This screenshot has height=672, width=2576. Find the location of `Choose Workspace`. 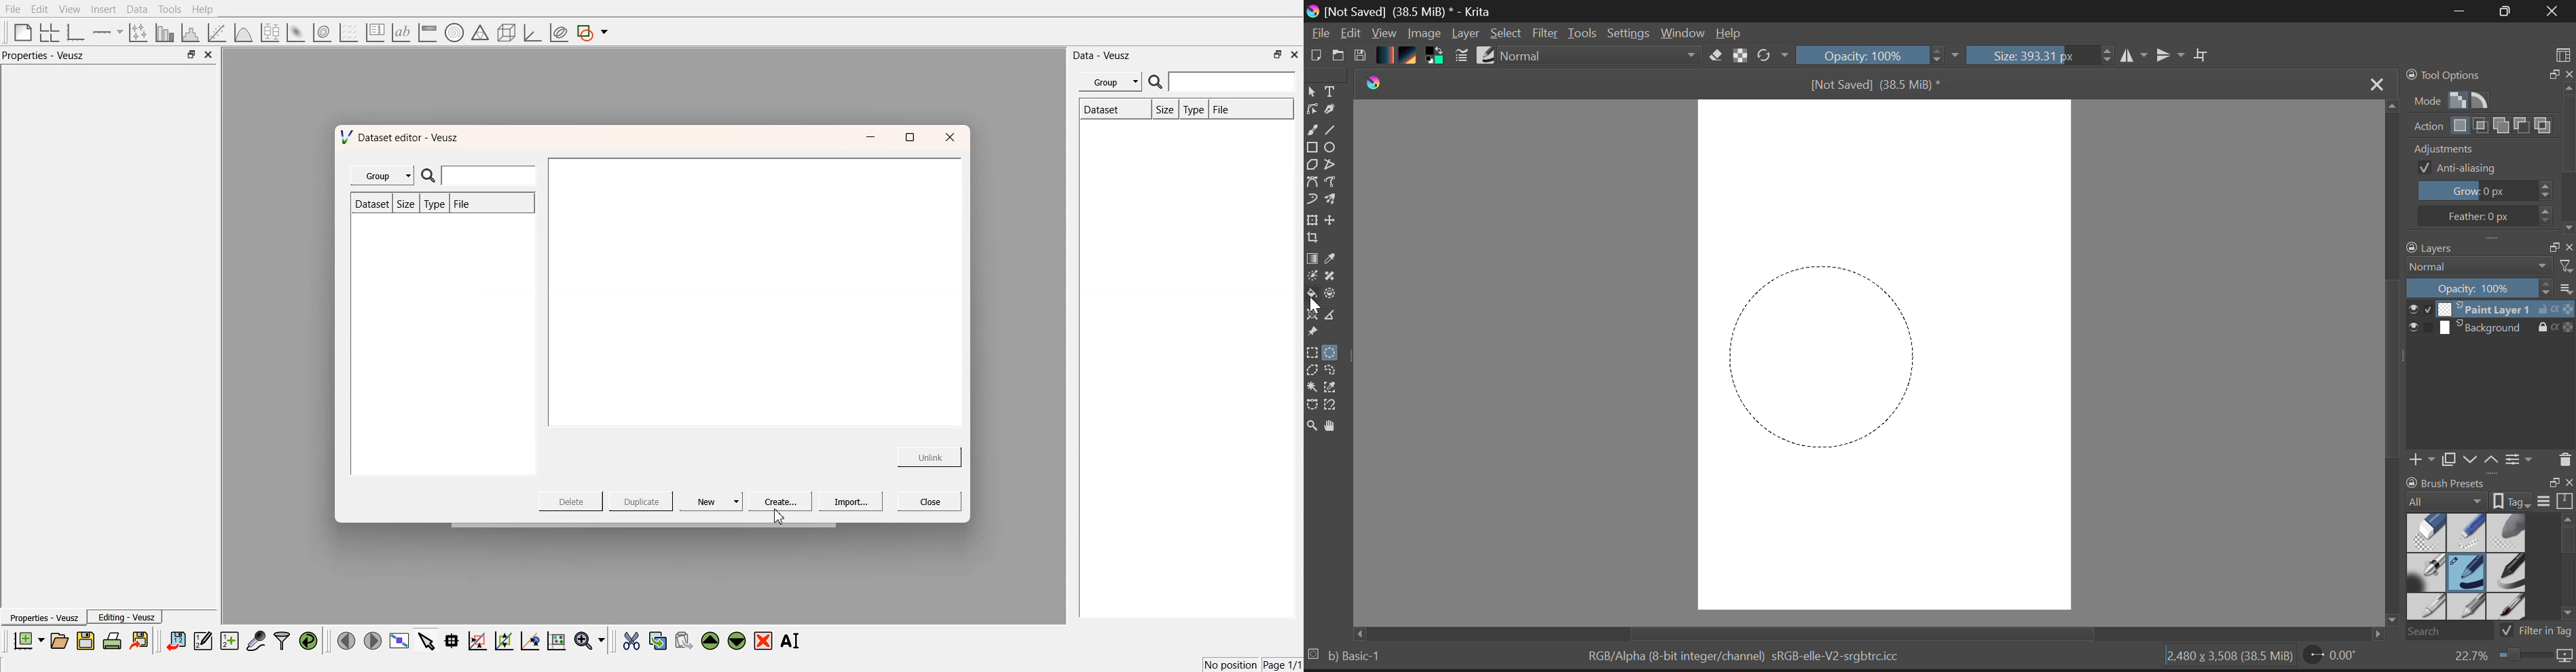

Choose Workspace is located at coordinates (2563, 50).